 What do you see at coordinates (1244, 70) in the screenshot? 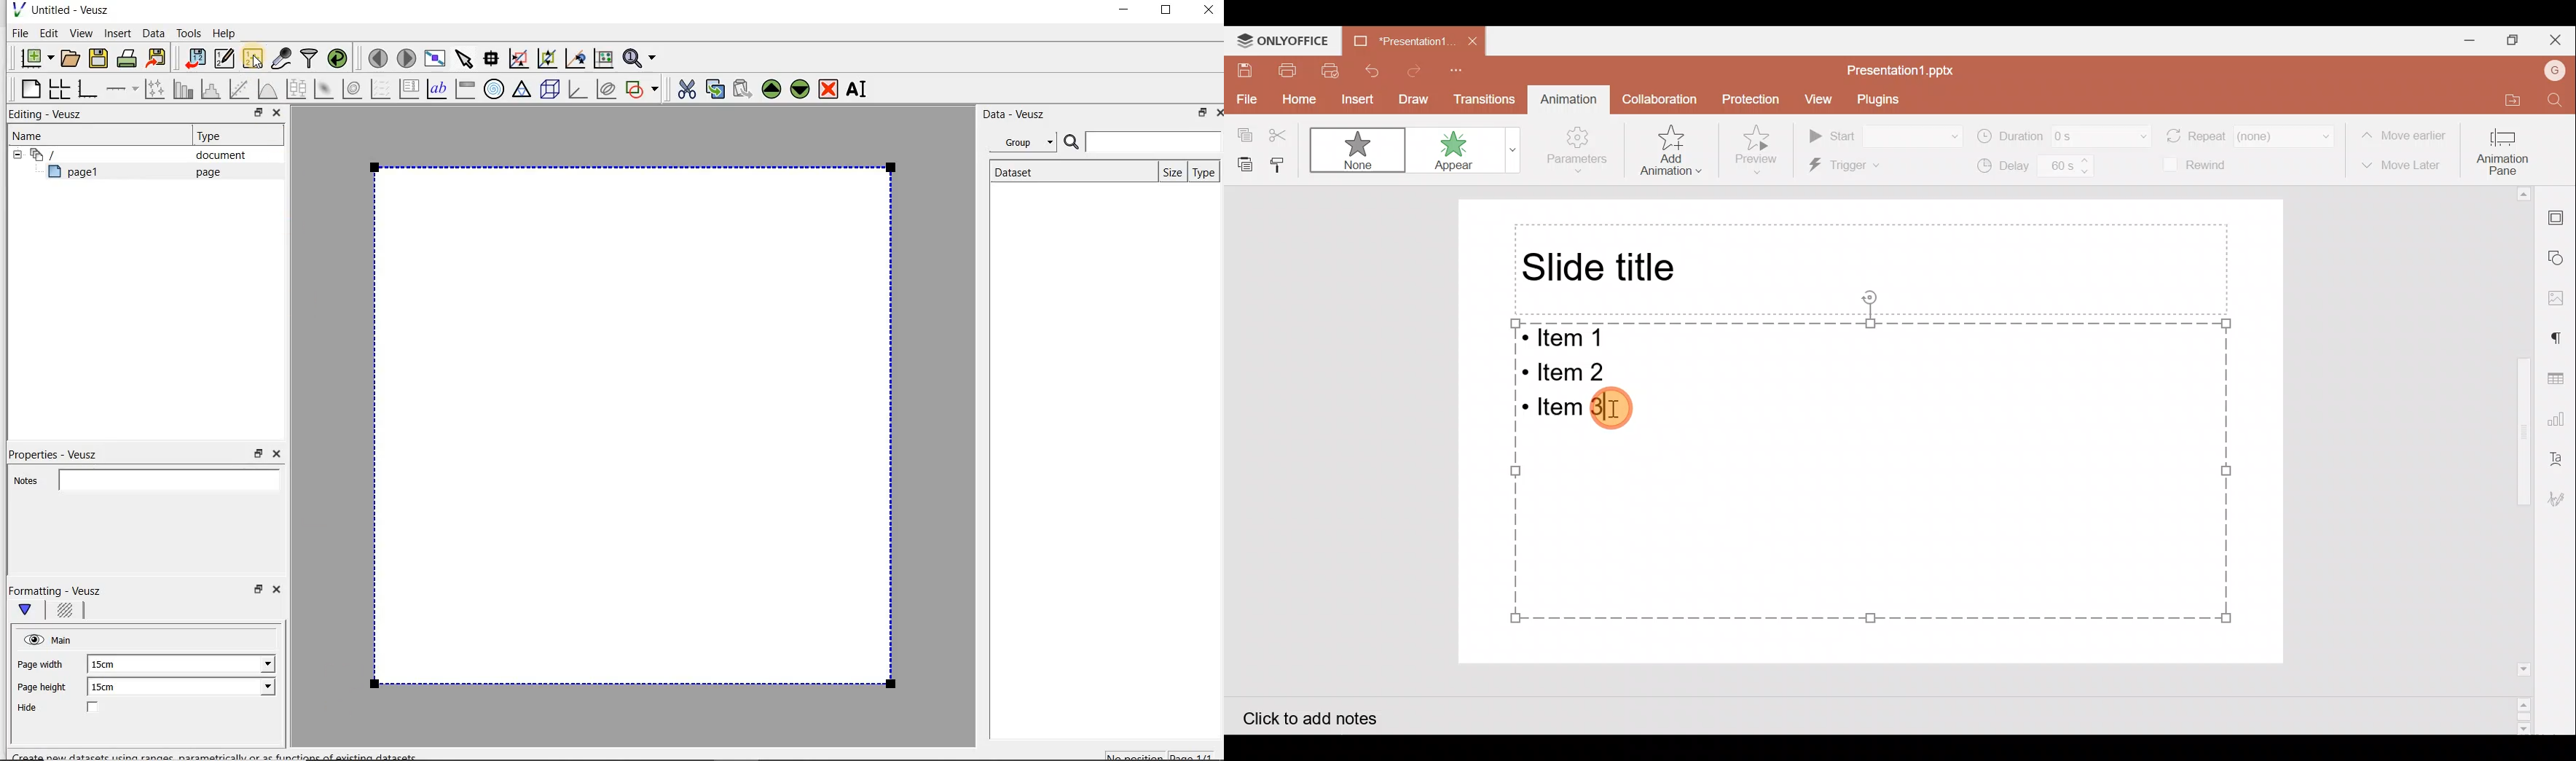
I see `Save` at bounding box center [1244, 70].